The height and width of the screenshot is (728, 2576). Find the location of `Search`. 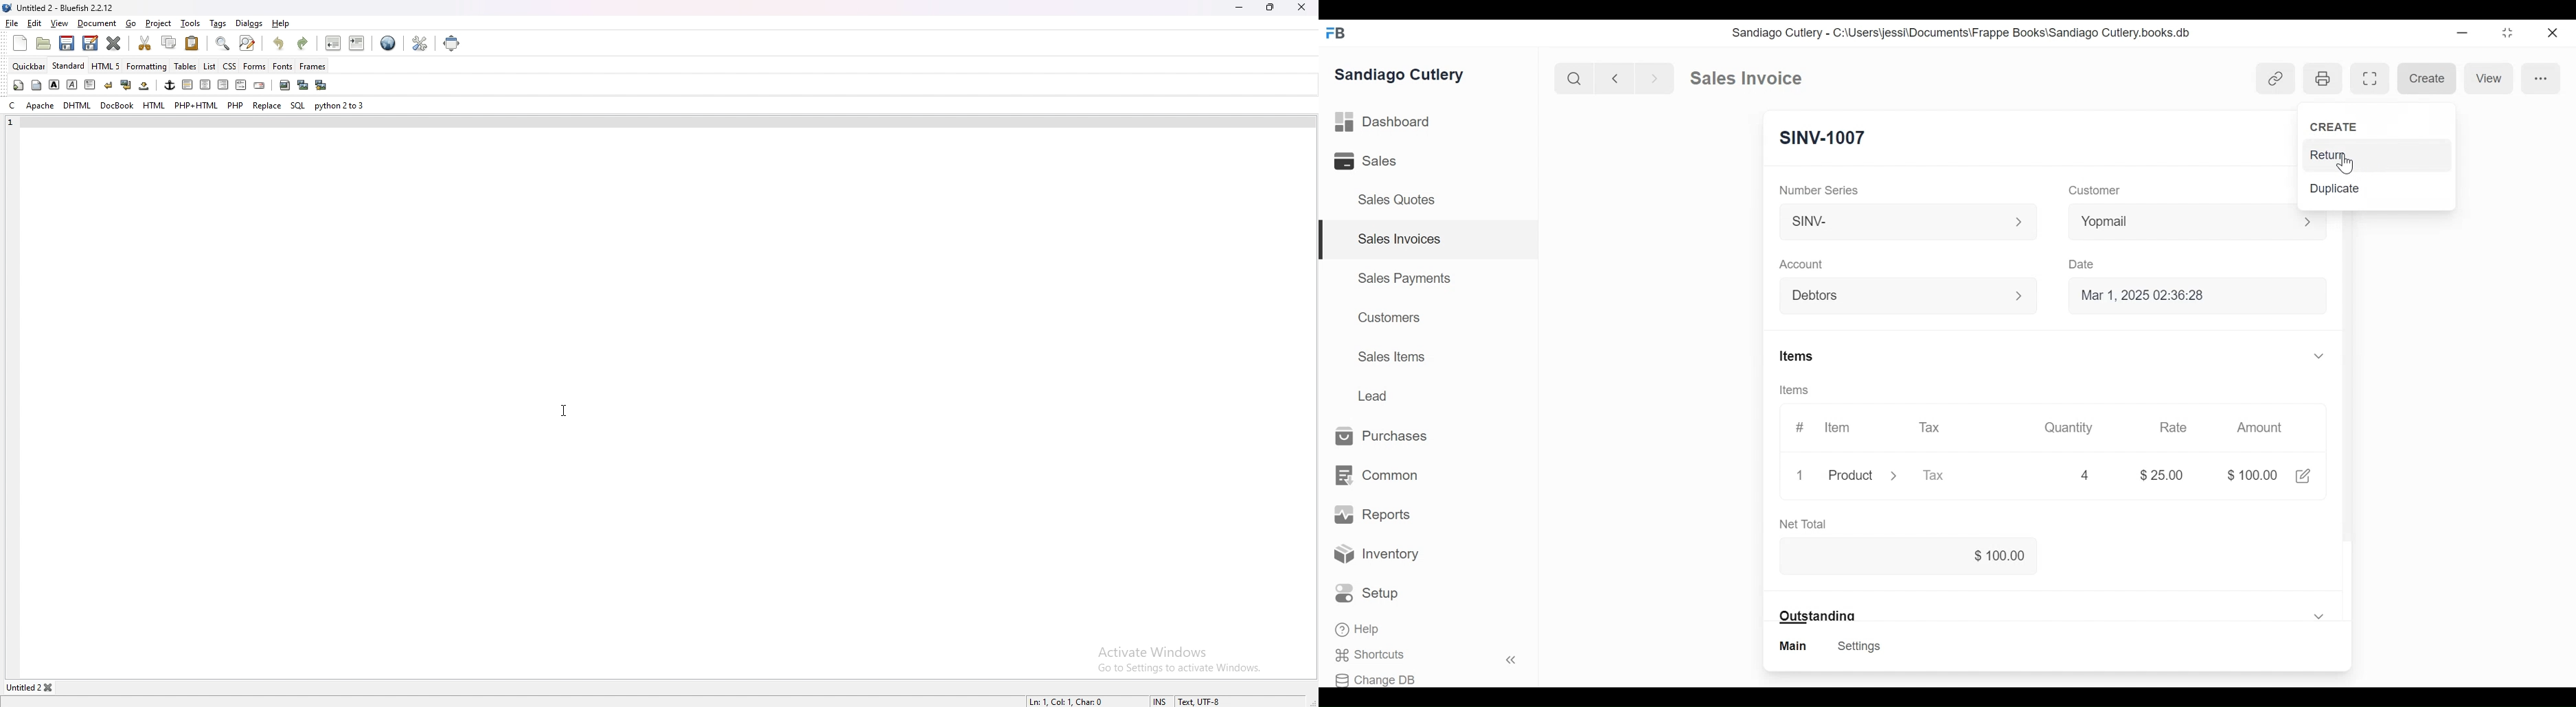

Search is located at coordinates (1574, 77).